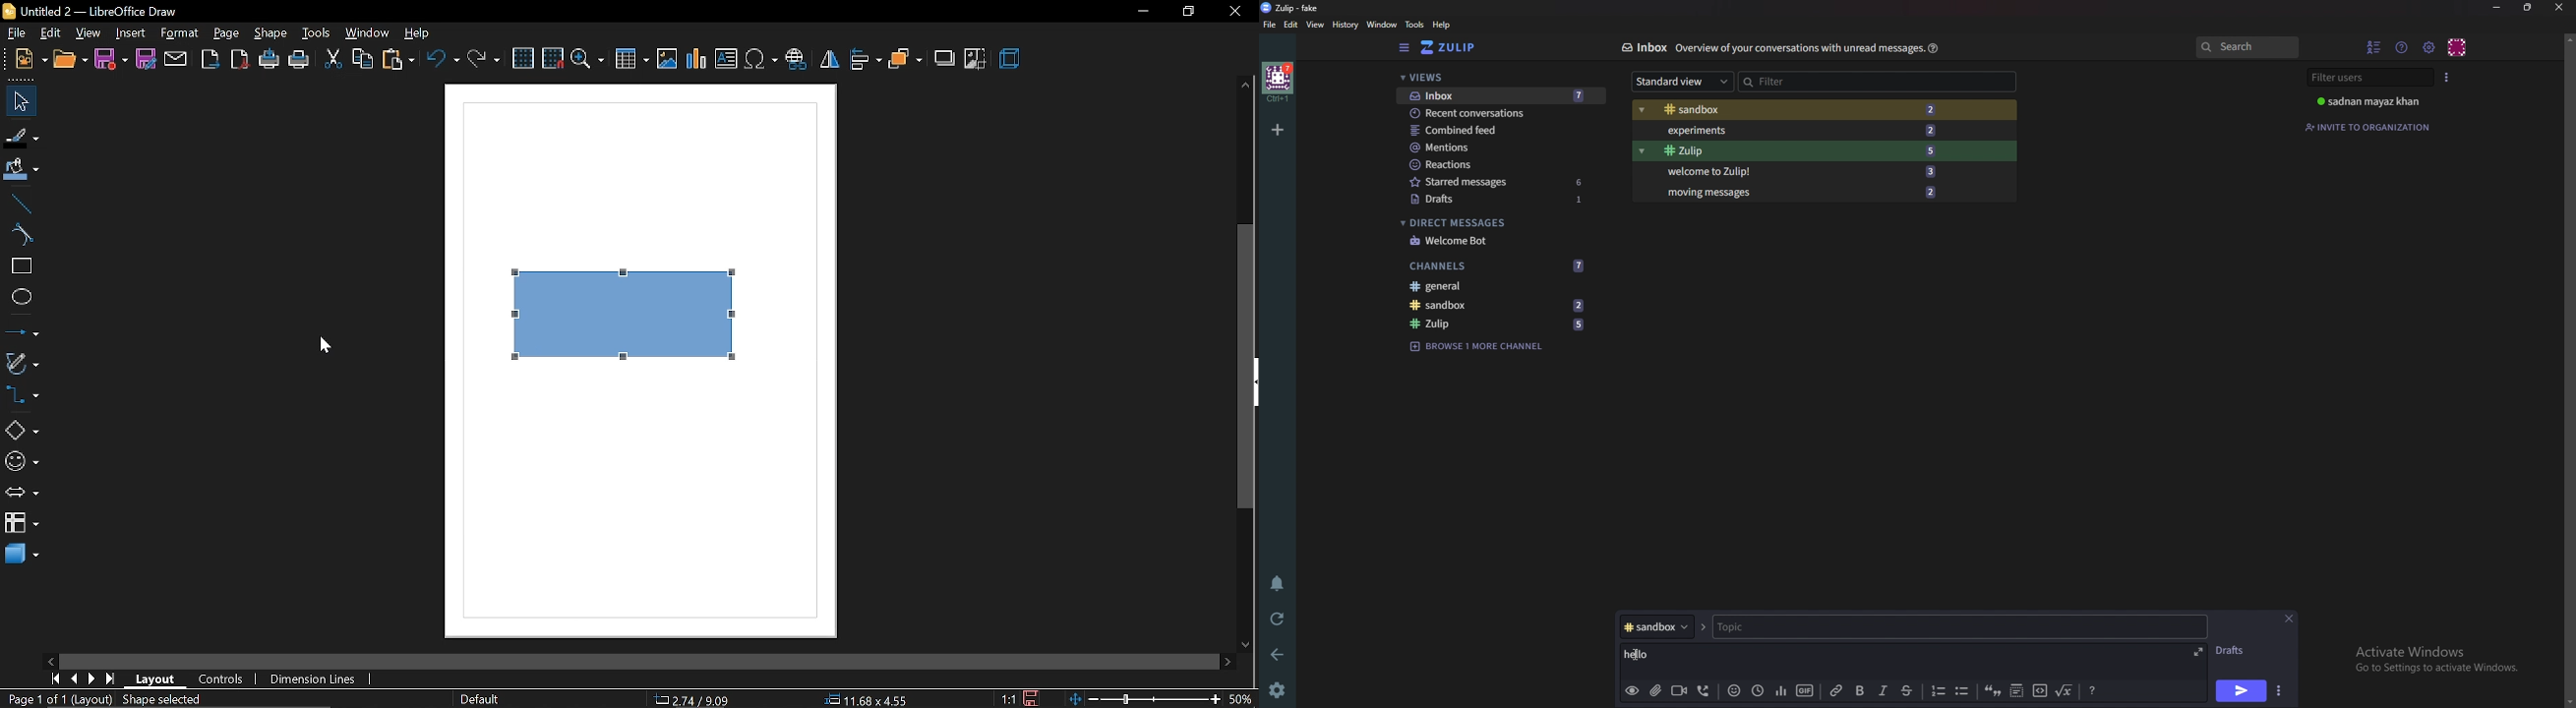 This screenshot has width=2576, height=728. Describe the element at coordinates (164, 701) in the screenshot. I see `shape selected` at that location.